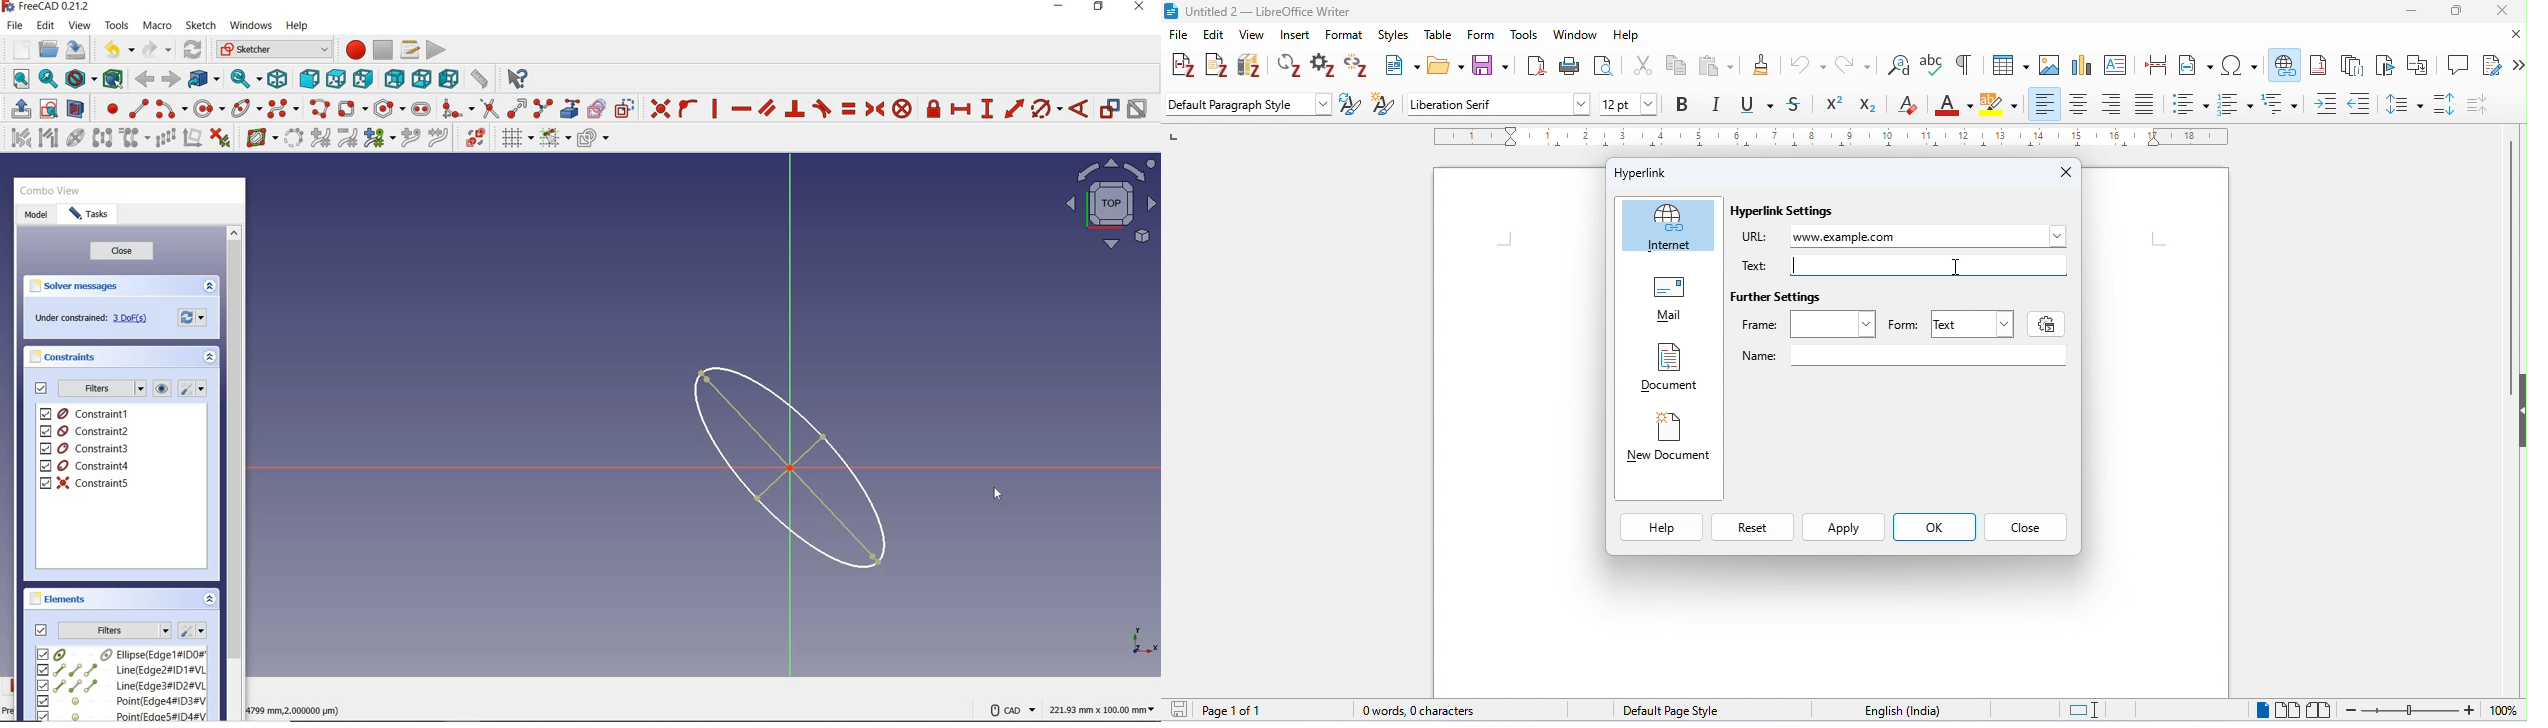  What do you see at coordinates (192, 631) in the screenshot?
I see `settings` at bounding box center [192, 631].